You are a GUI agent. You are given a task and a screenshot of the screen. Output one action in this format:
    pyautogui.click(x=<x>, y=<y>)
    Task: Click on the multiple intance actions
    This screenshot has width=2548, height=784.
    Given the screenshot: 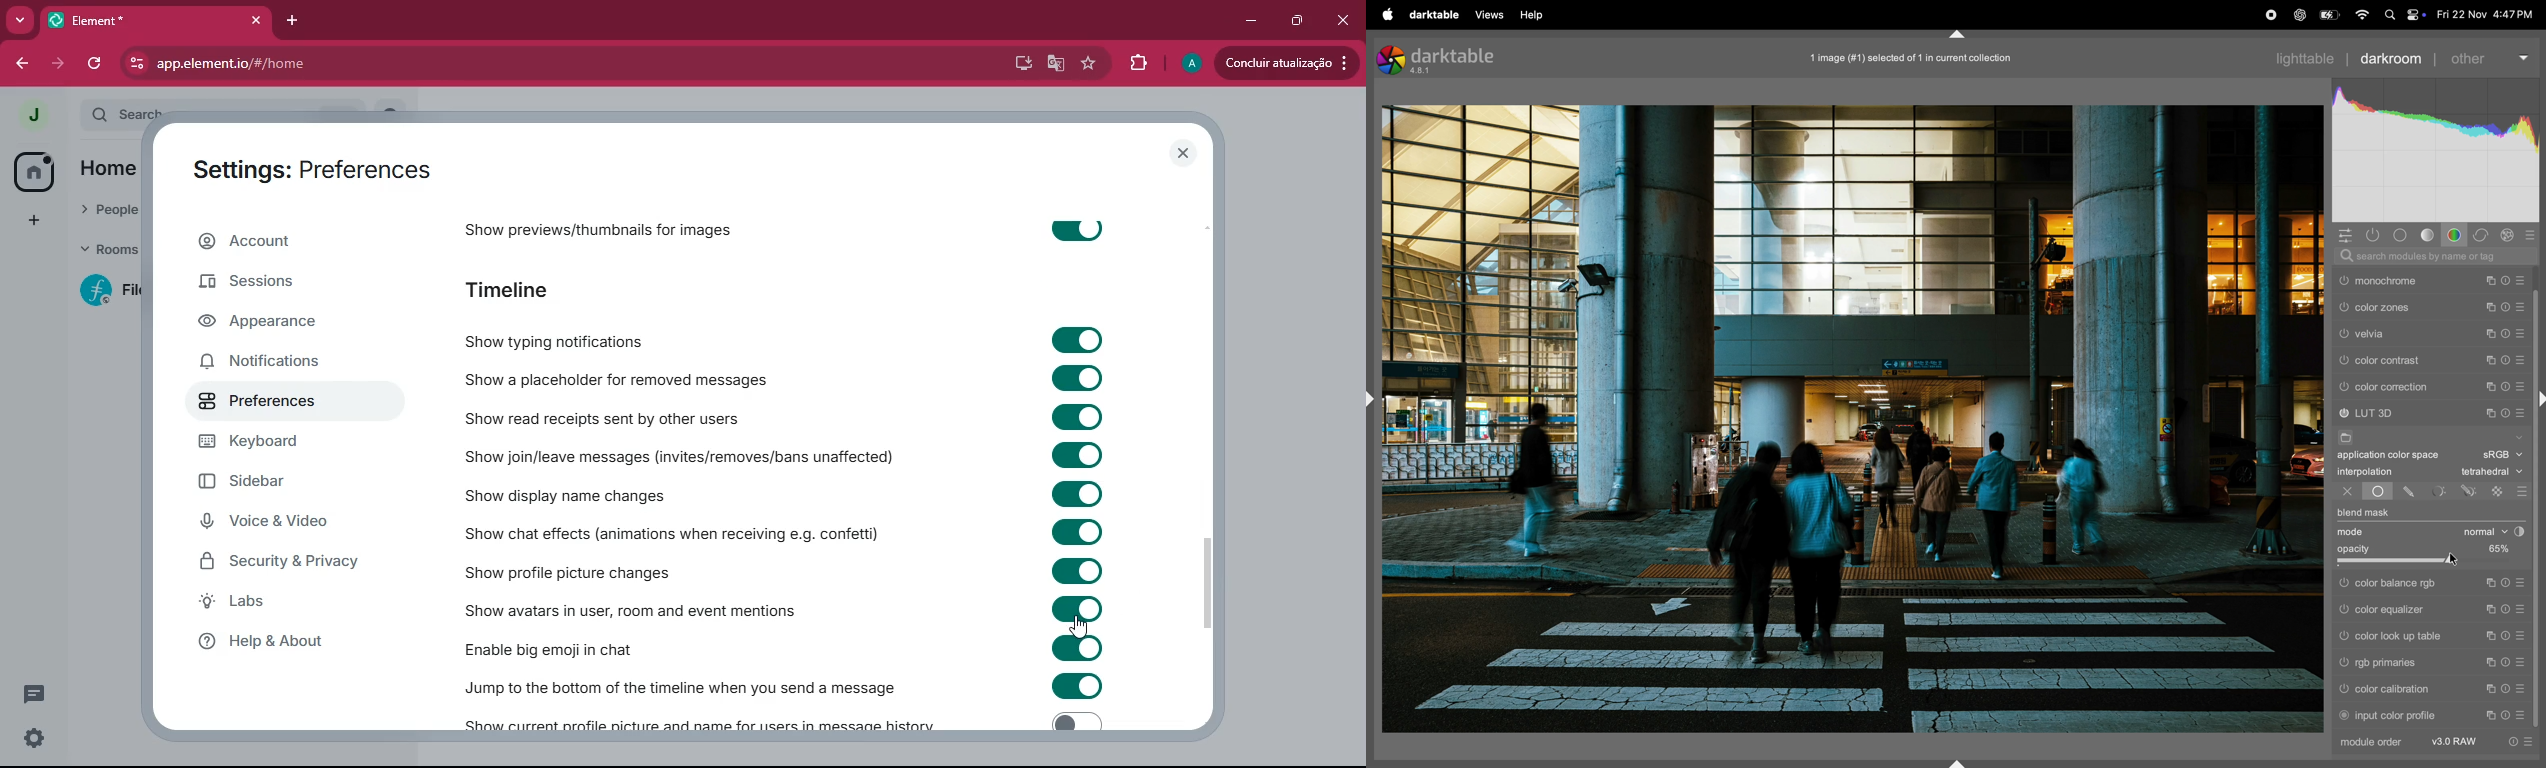 What is the action you would take?
    pyautogui.click(x=2492, y=357)
    